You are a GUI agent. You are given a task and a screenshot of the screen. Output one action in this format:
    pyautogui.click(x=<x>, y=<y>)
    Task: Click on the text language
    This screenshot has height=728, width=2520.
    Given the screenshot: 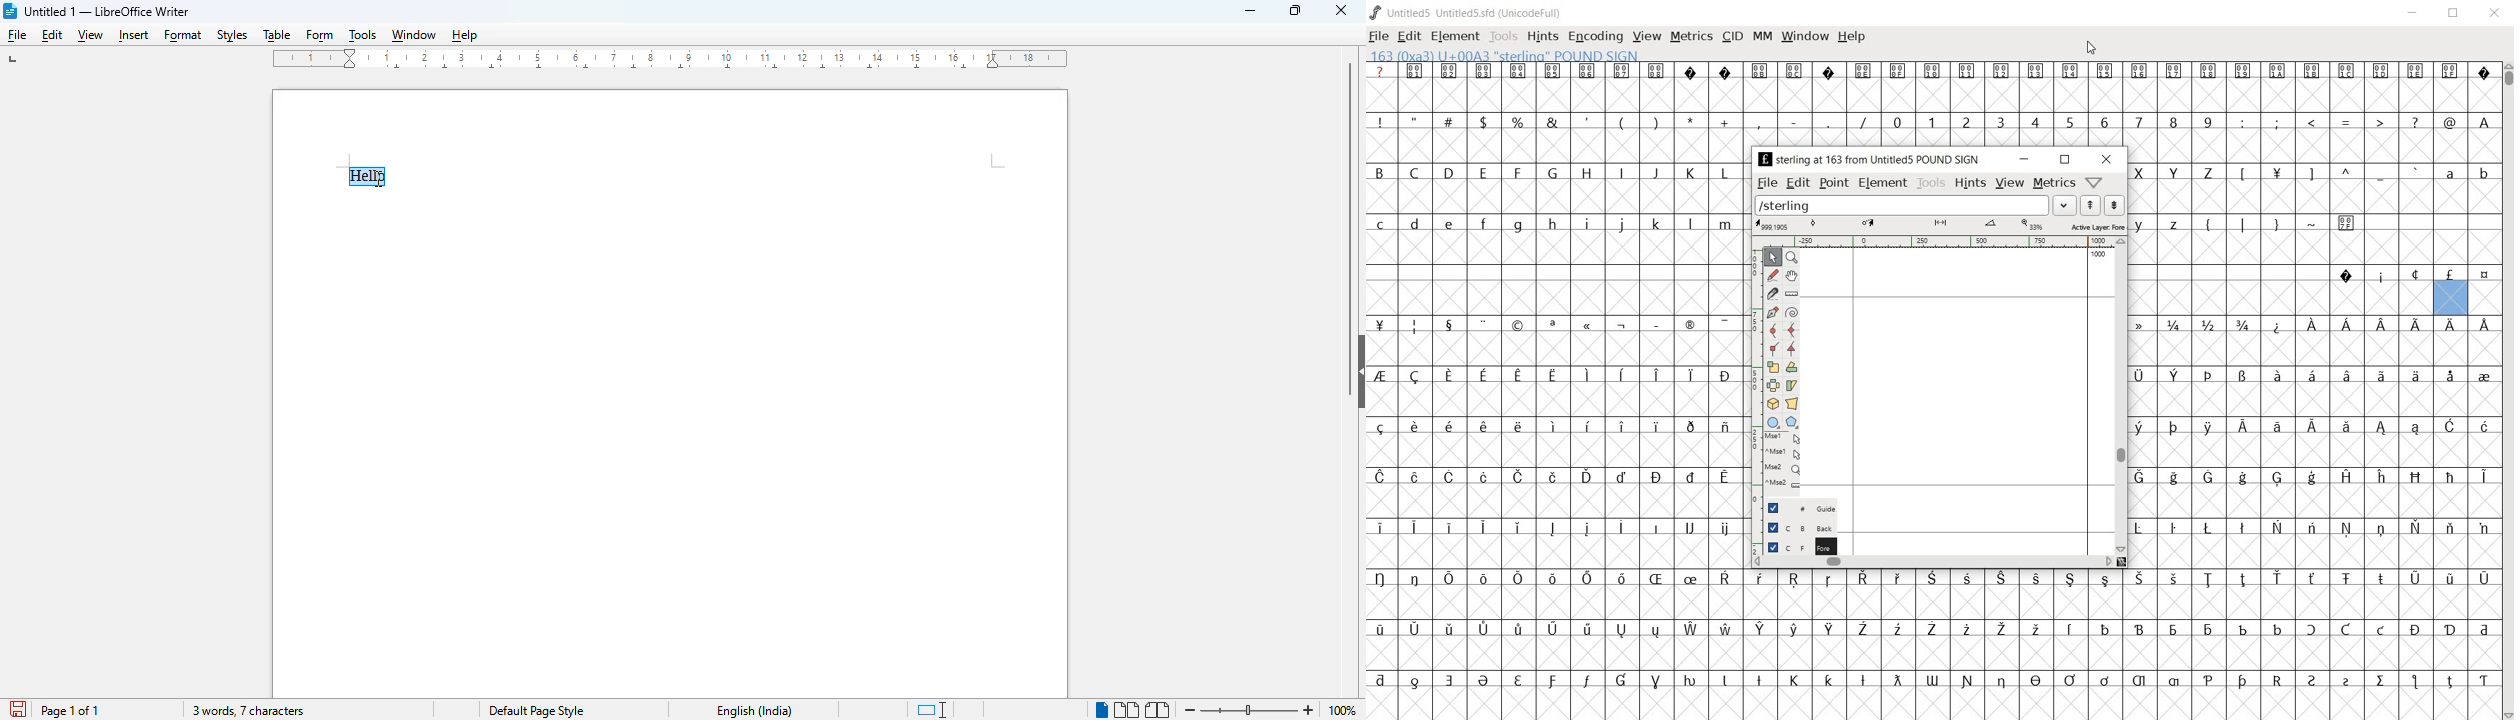 What is the action you would take?
    pyautogui.click(x=755, y=711)
    